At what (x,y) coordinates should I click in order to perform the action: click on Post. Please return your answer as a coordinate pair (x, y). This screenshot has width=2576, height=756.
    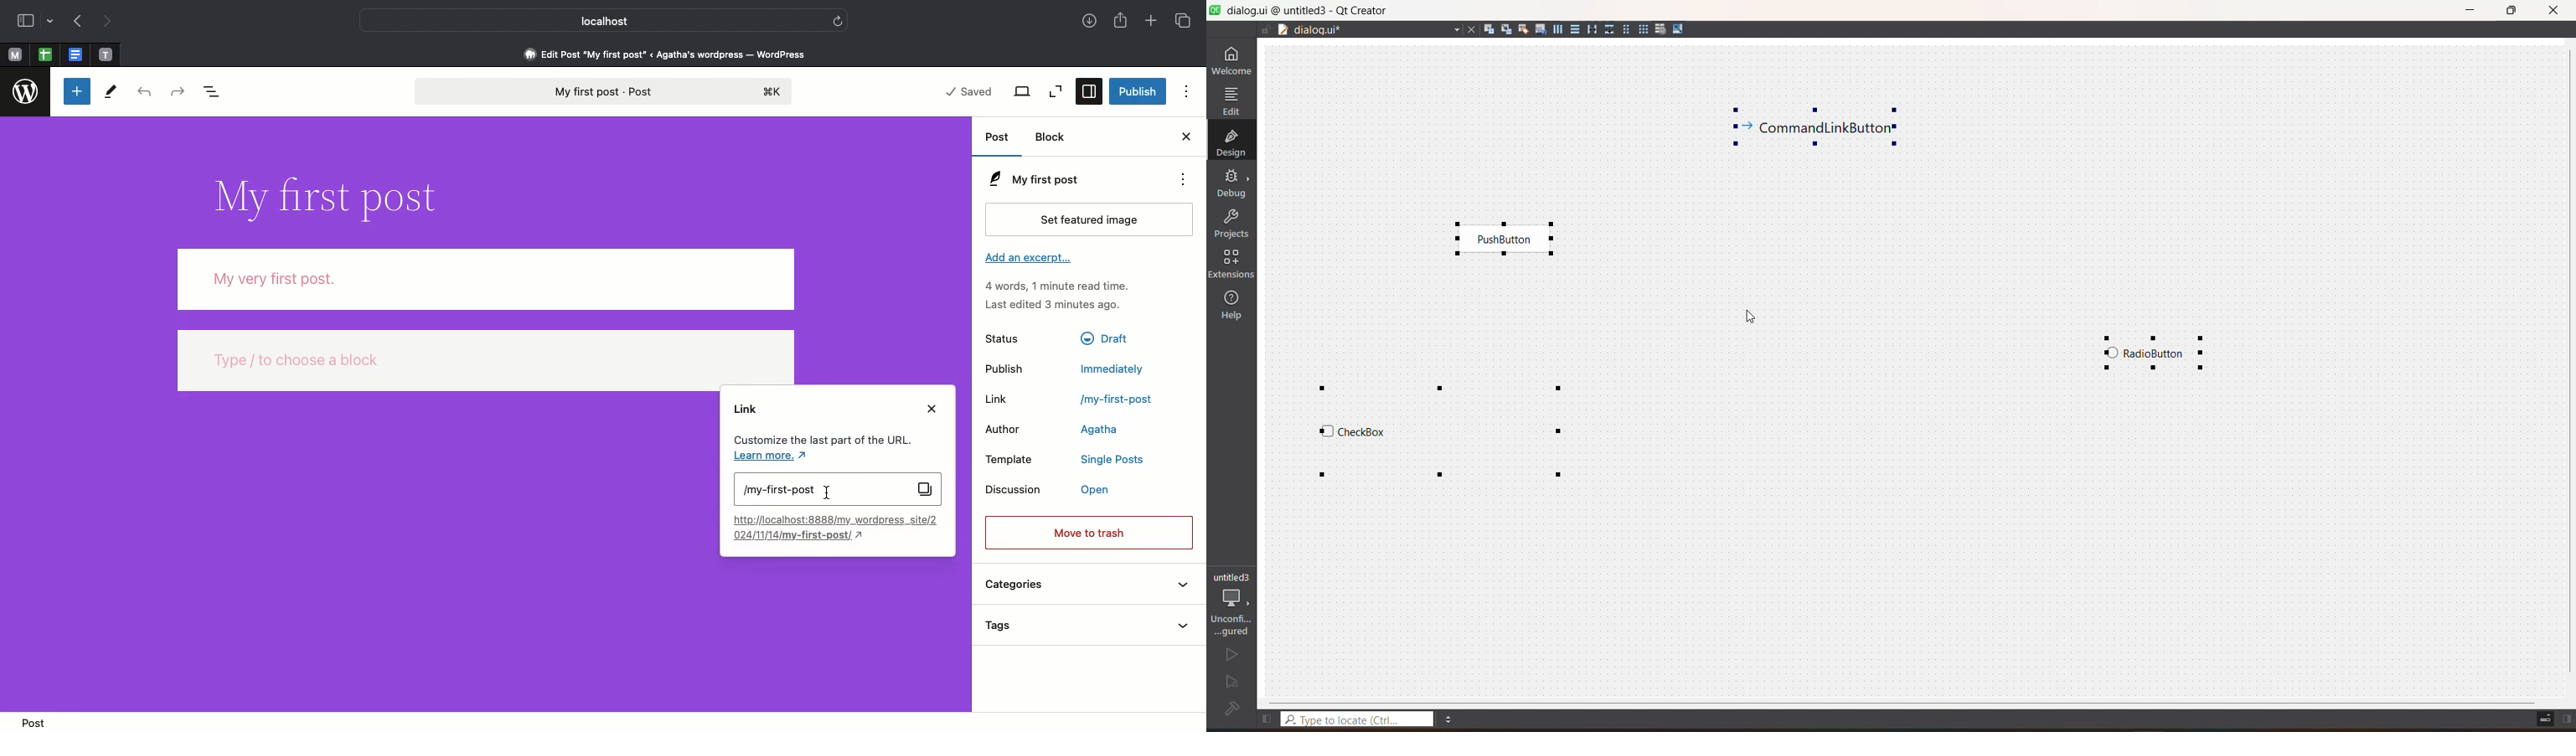
    Looking at the image, I should click on (999, 137).